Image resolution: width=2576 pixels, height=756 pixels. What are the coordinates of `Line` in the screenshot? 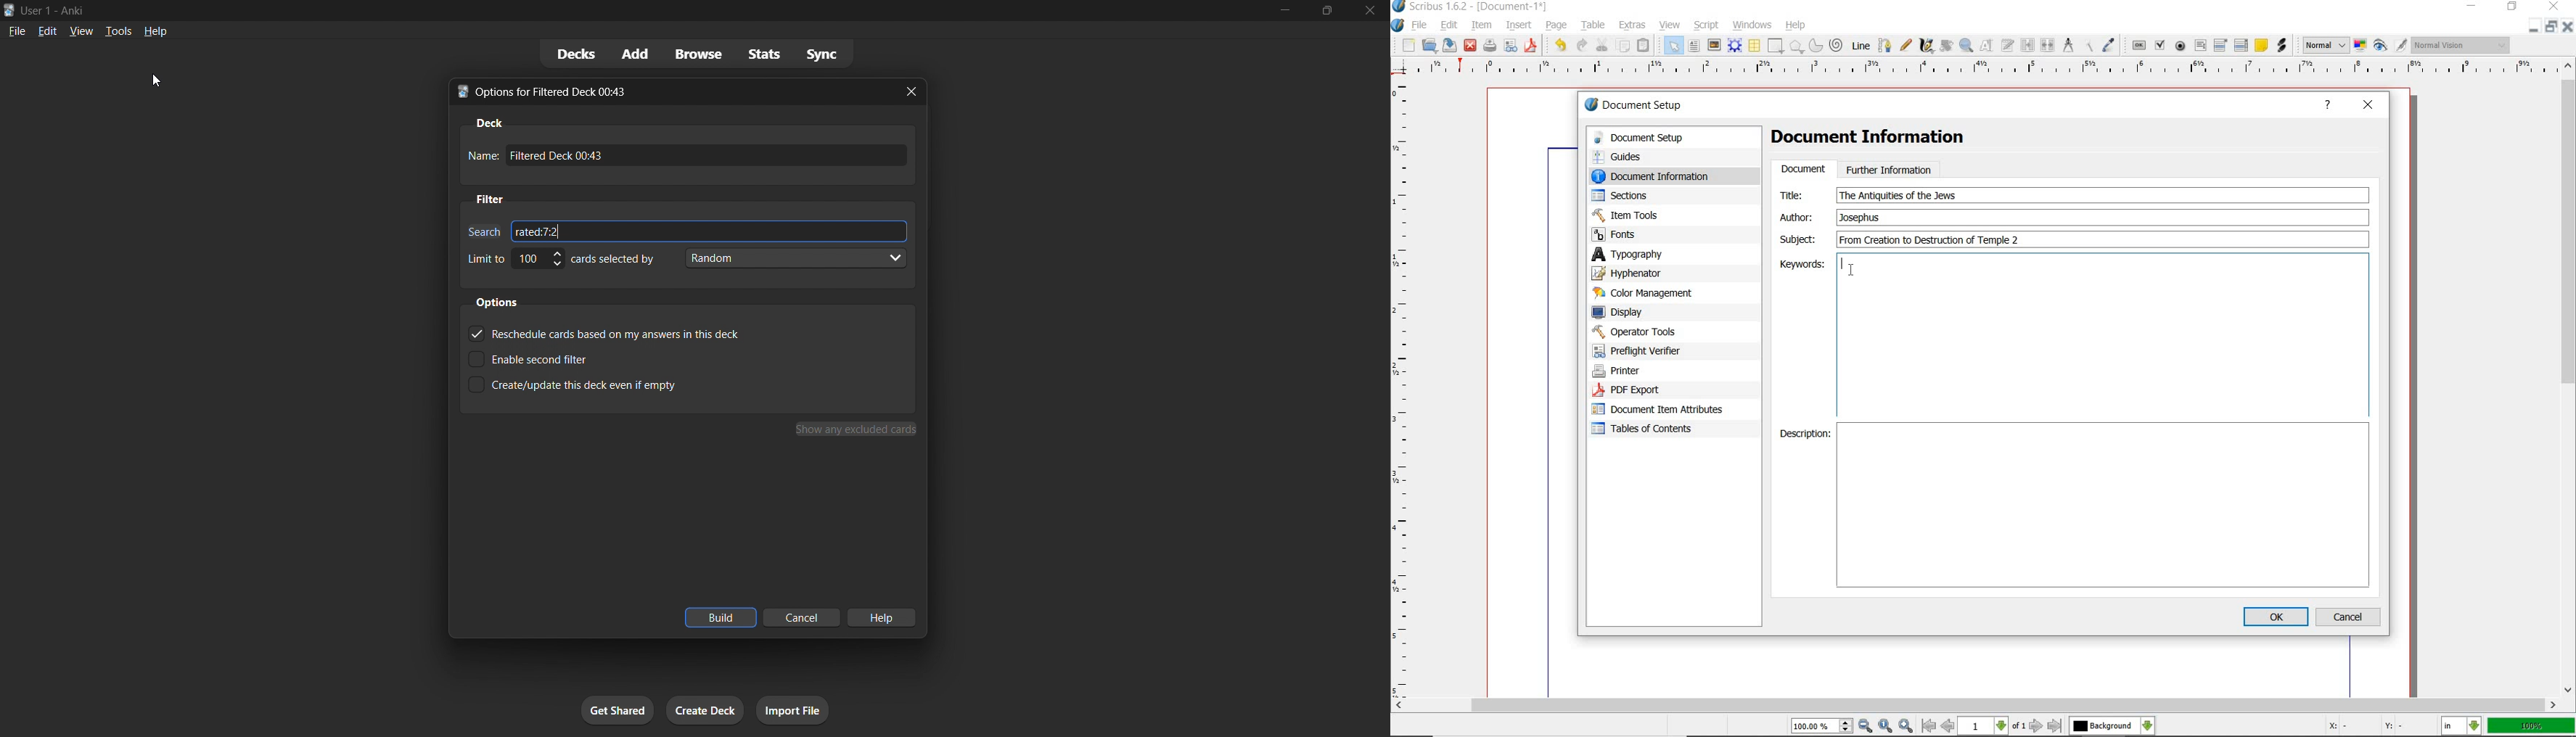 It's located at (1861, 46).